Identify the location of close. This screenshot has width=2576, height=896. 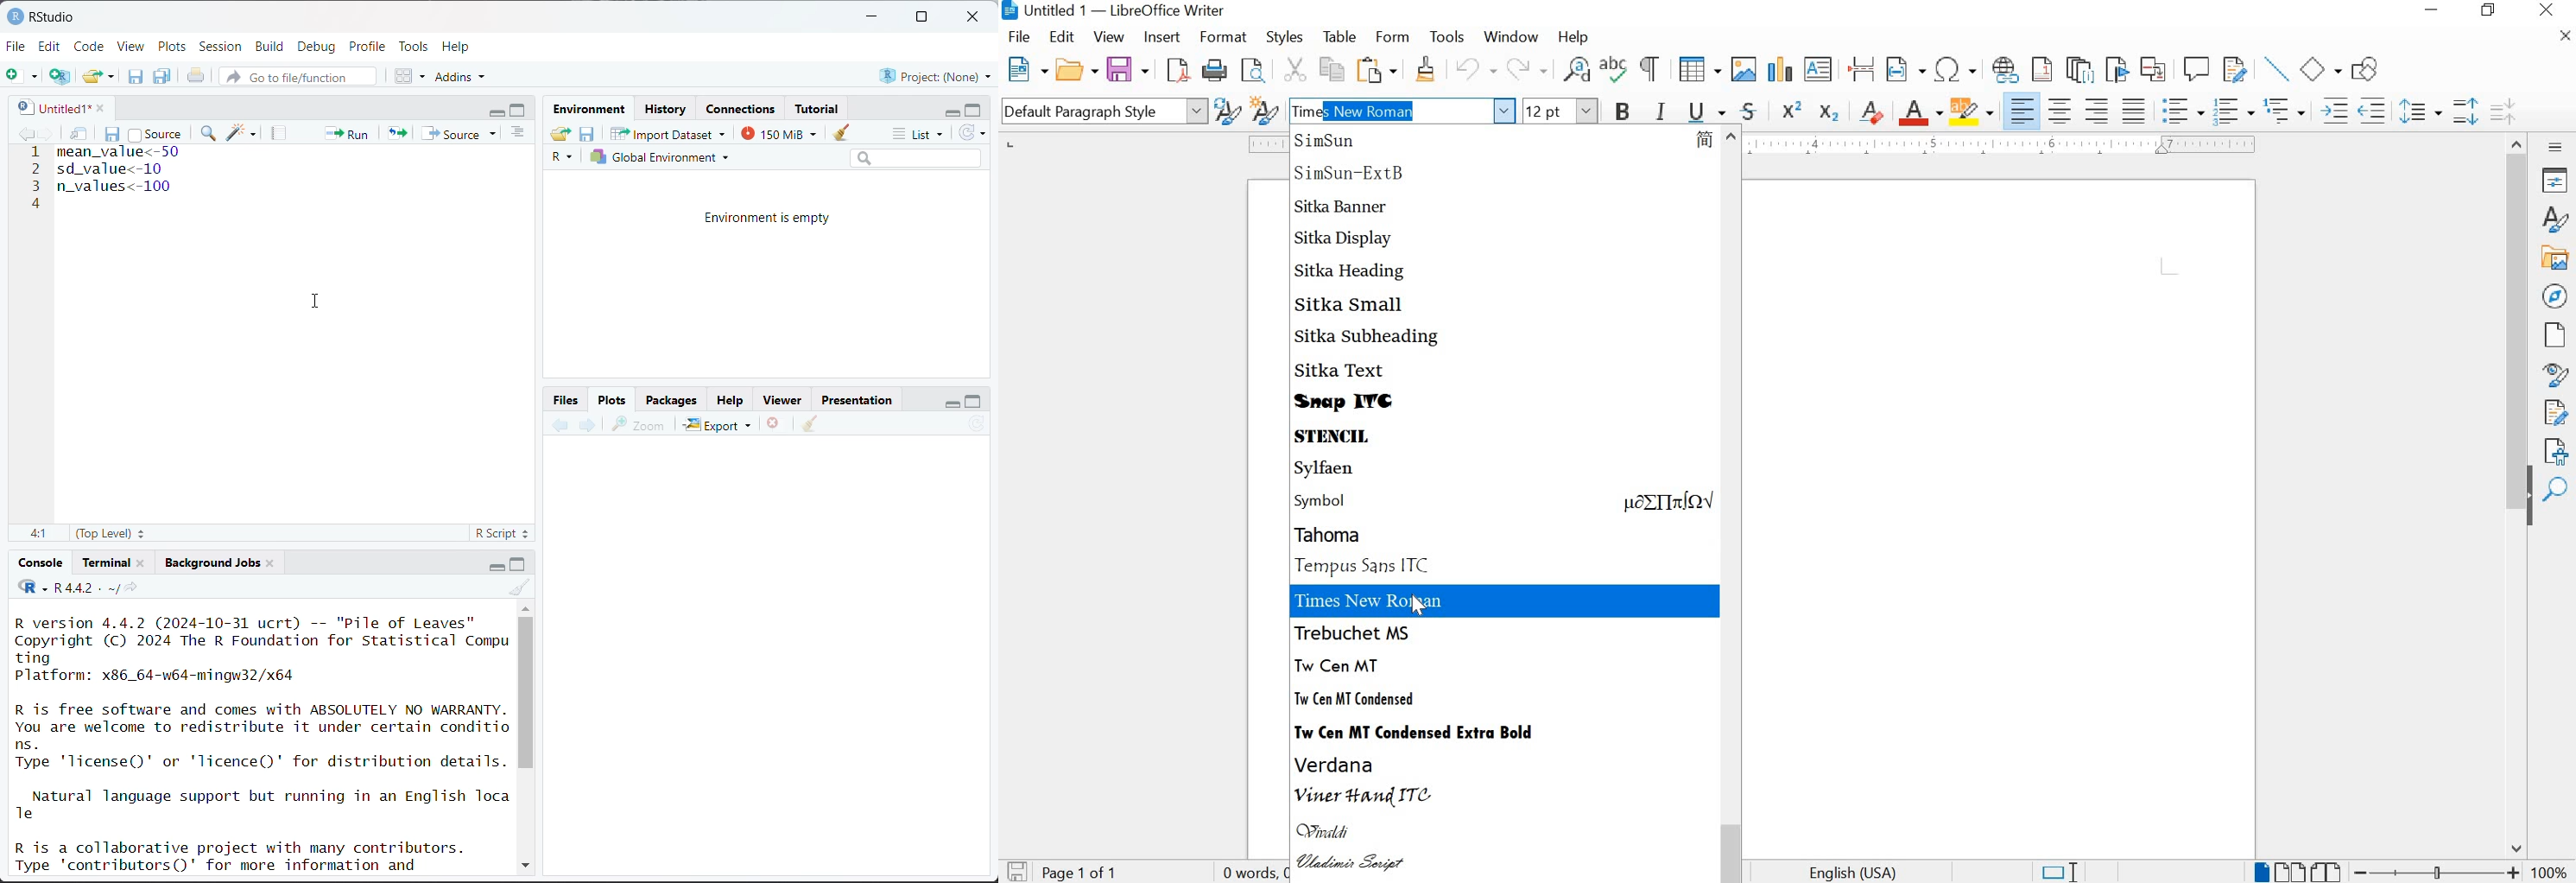
(270, 562).